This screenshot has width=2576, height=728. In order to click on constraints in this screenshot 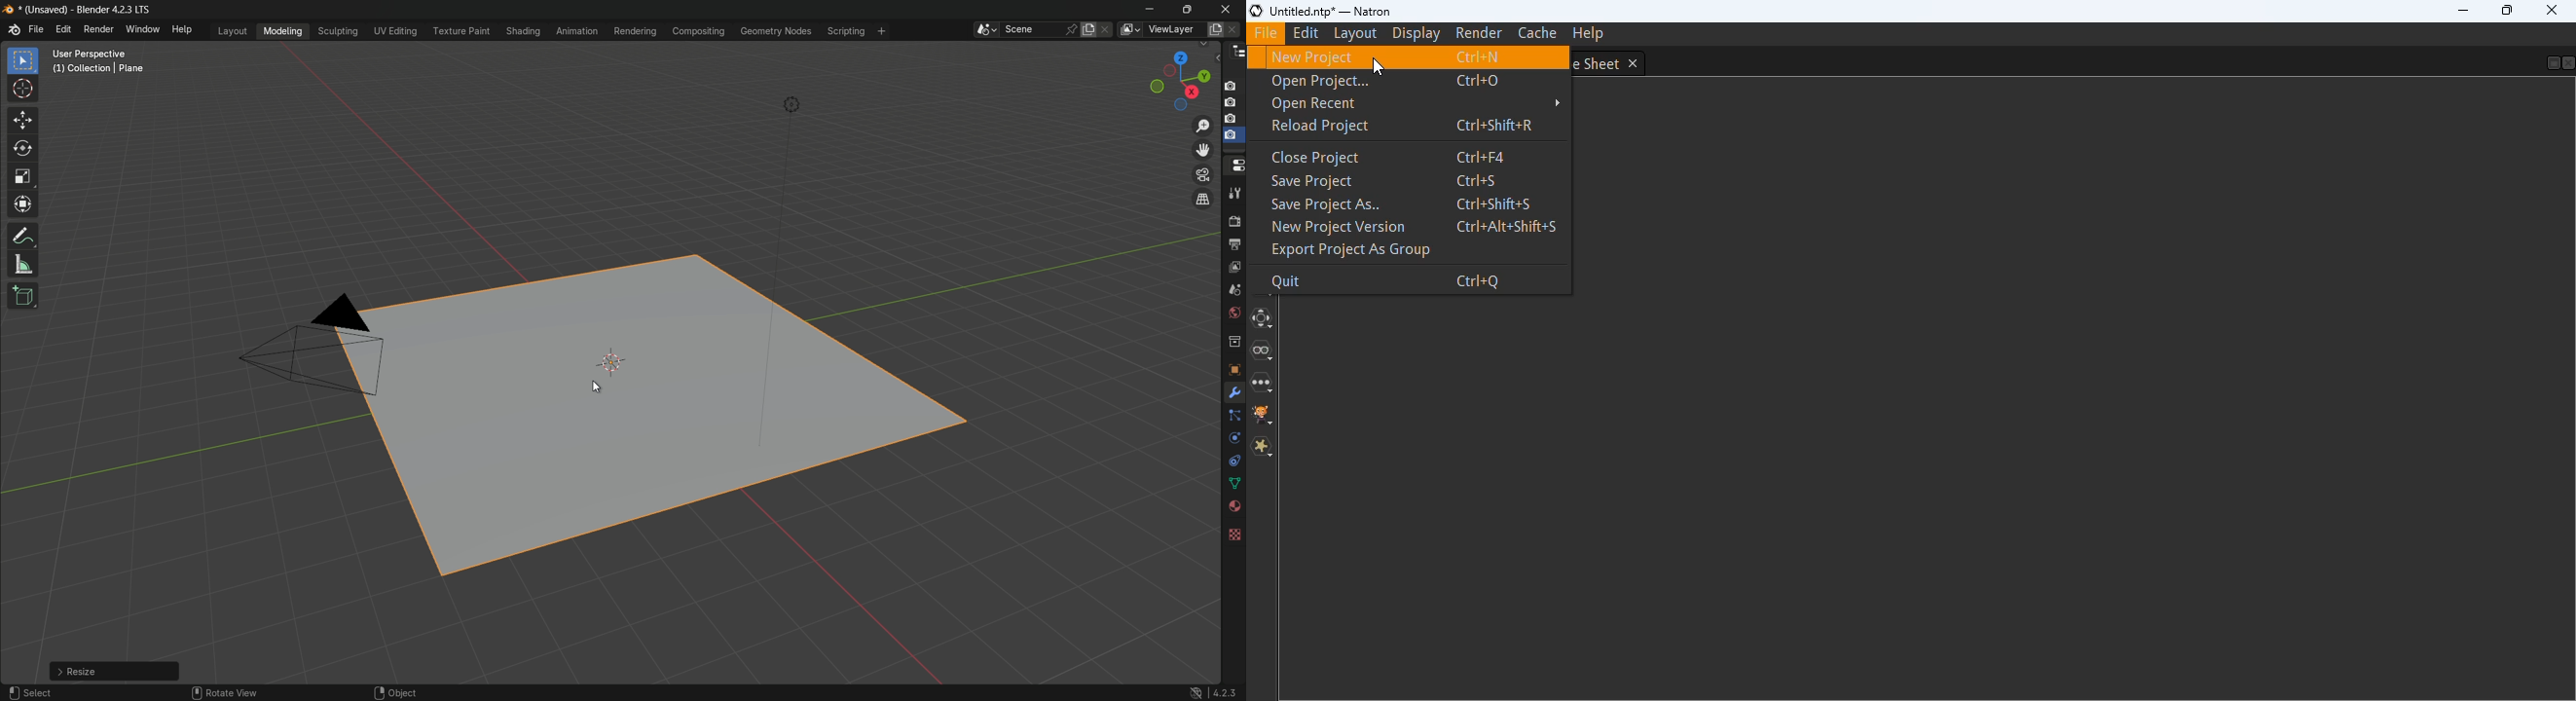, I will do `click(1234, 460)`.